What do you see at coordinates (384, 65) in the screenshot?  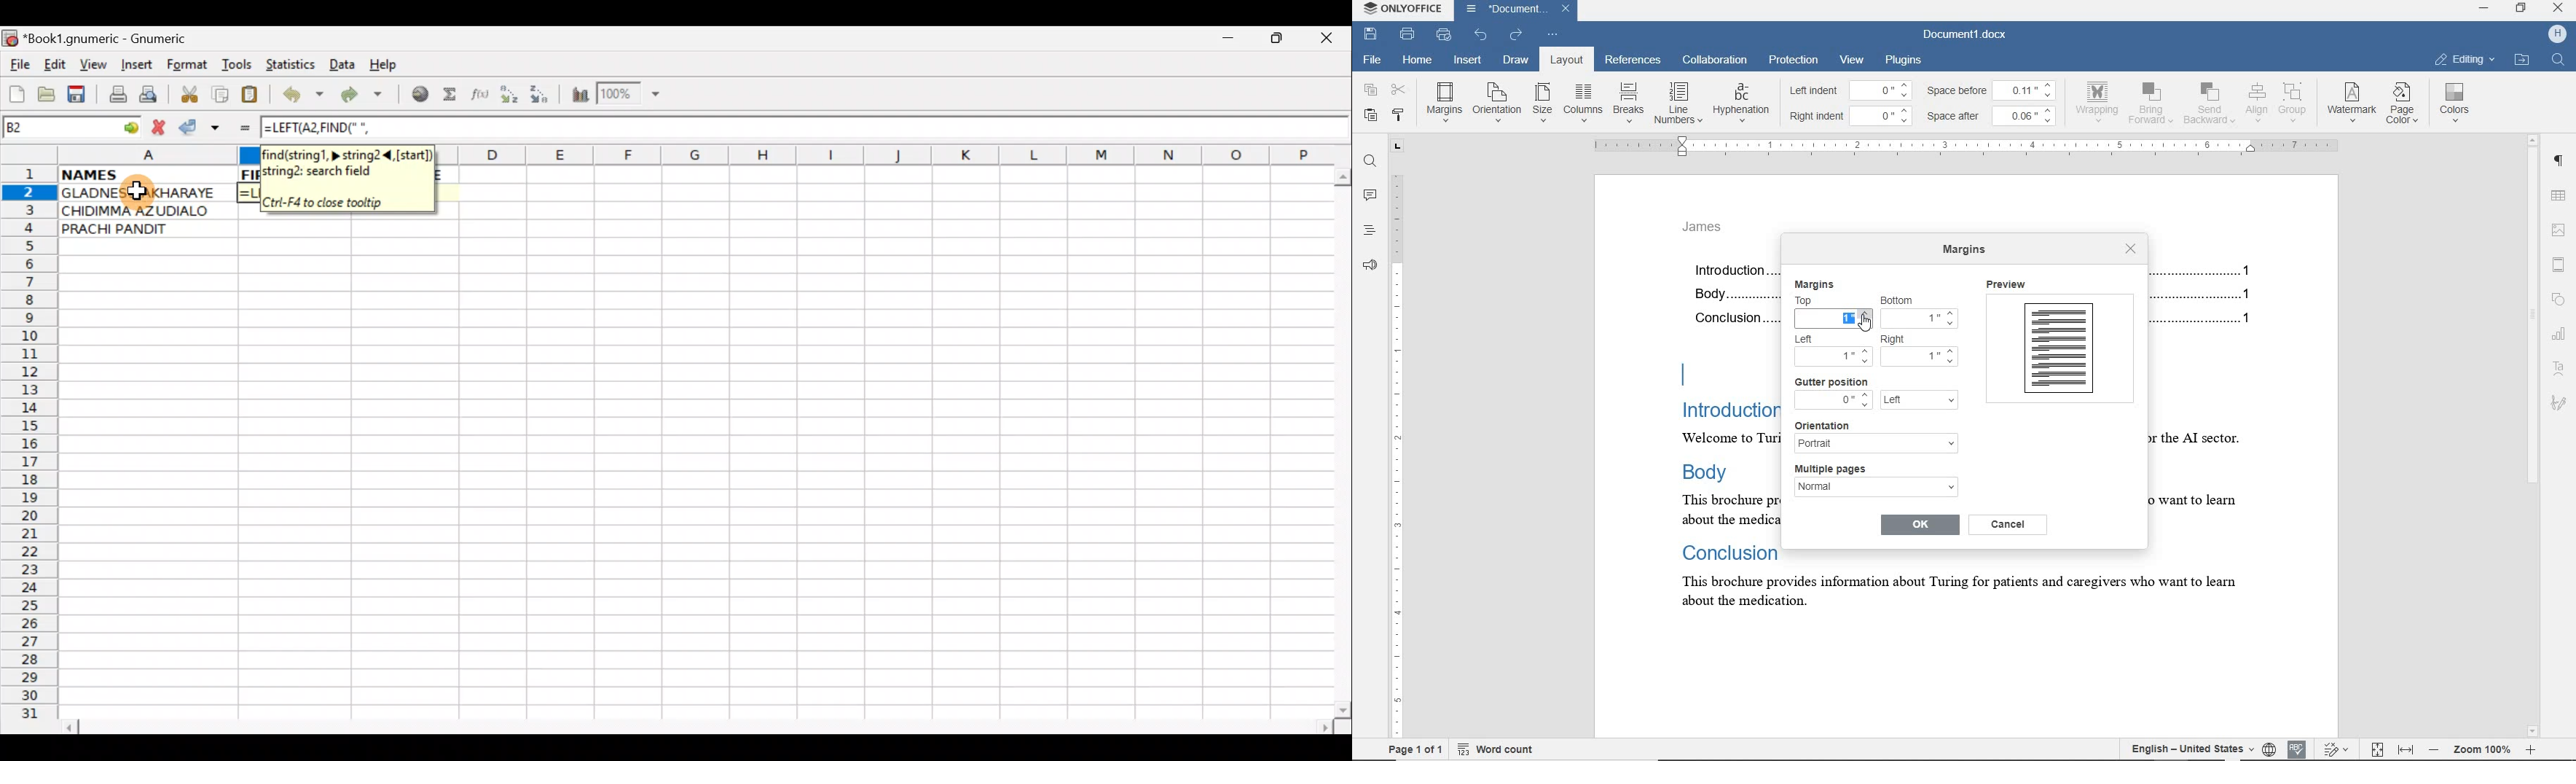 I see `Help` at bounding box center [384, 65].